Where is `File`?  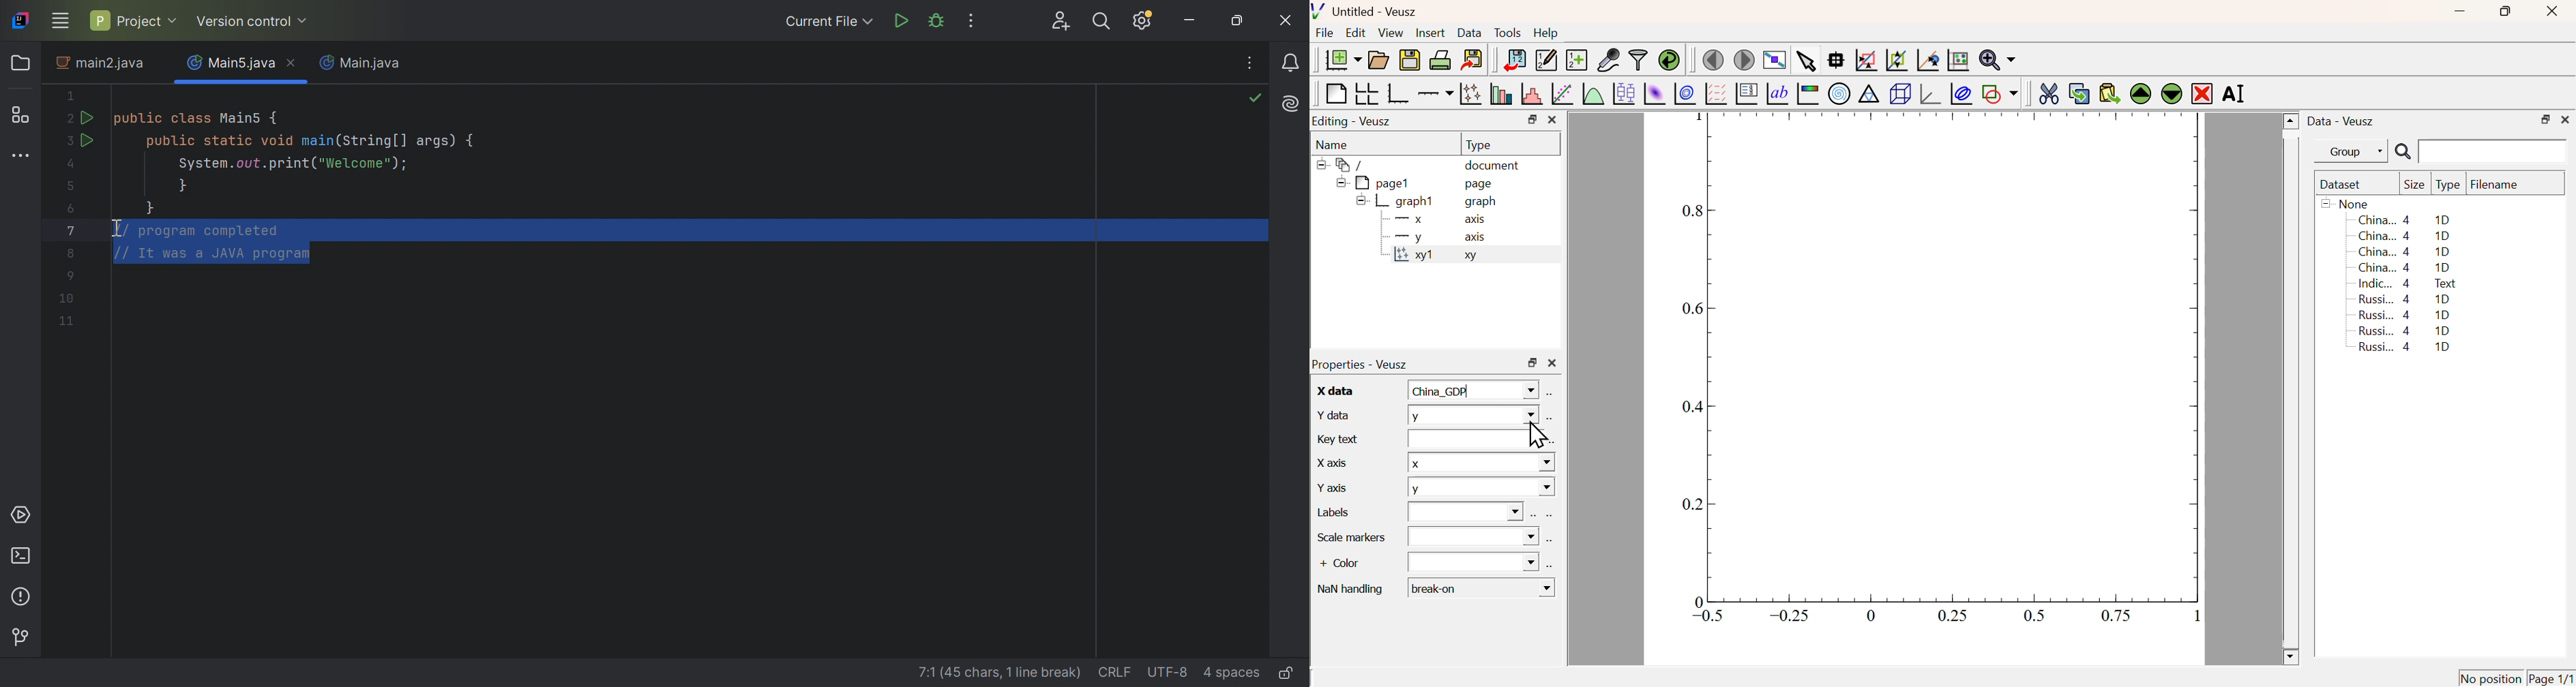
File is located at coordinates (1325, 33).